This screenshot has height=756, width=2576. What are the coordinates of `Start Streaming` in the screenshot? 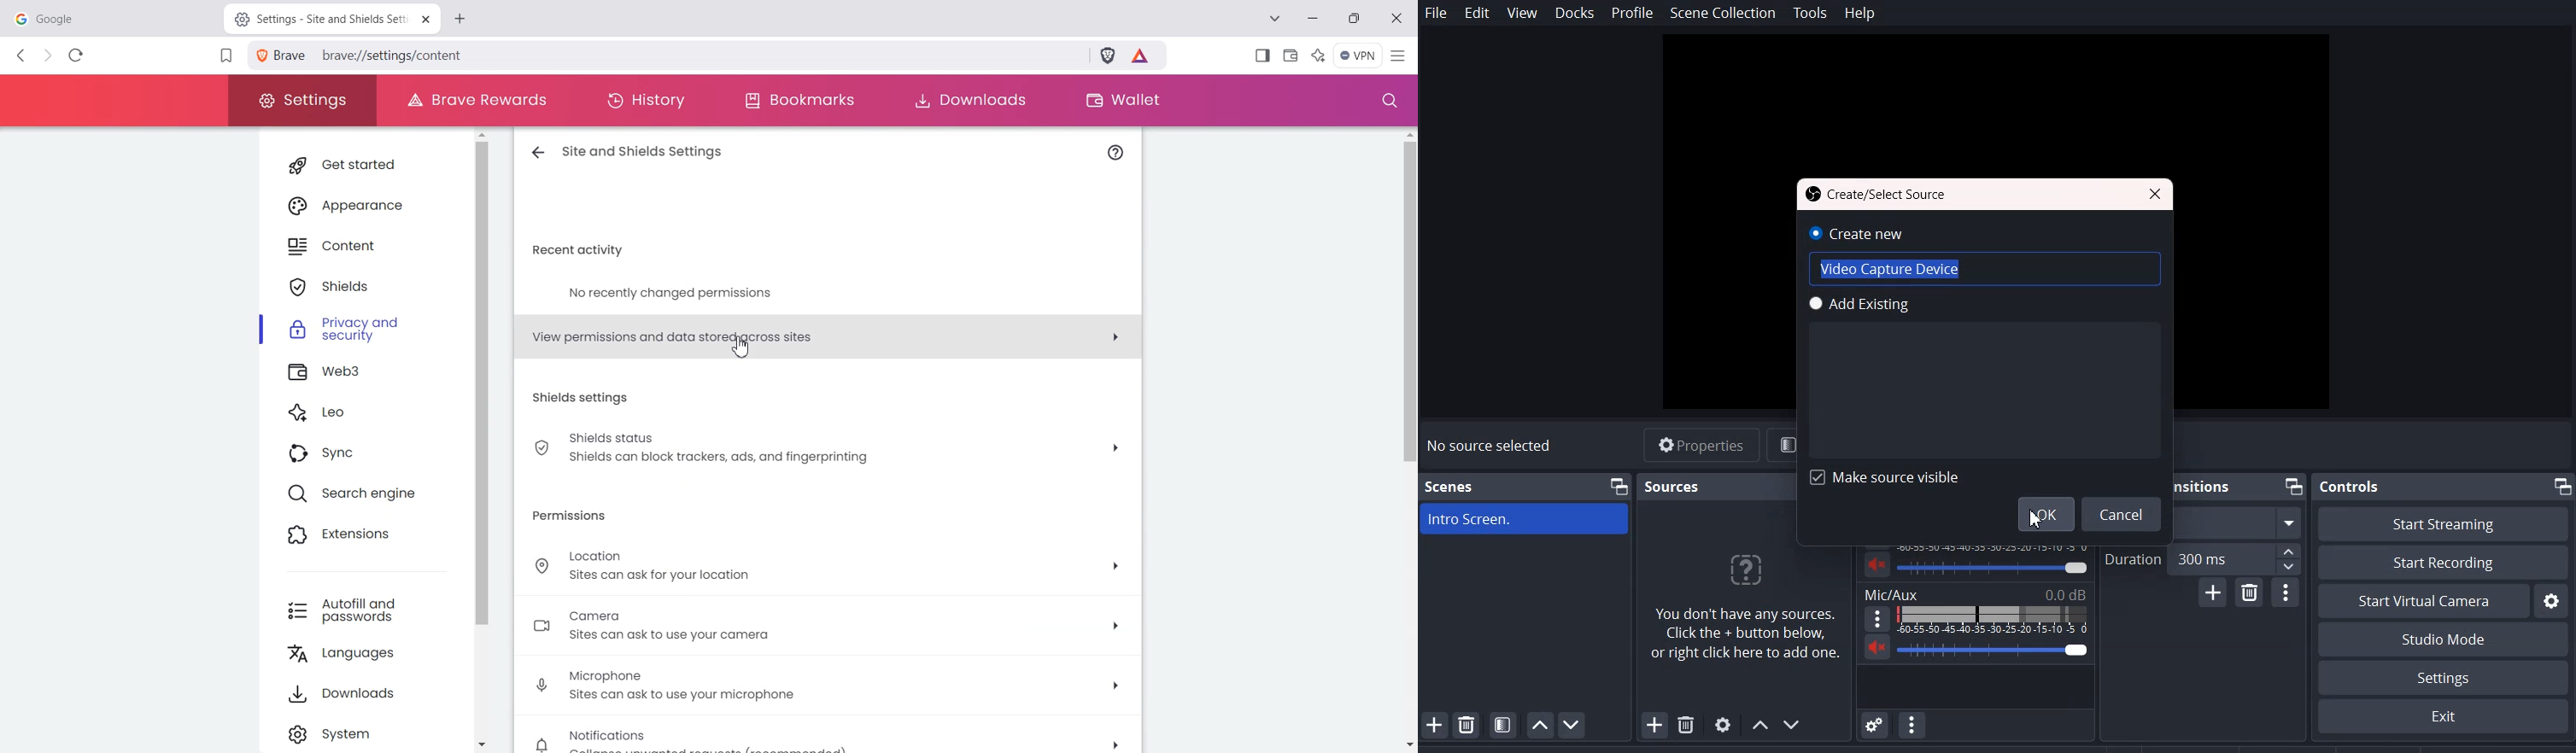 It's located at (2442, 523).